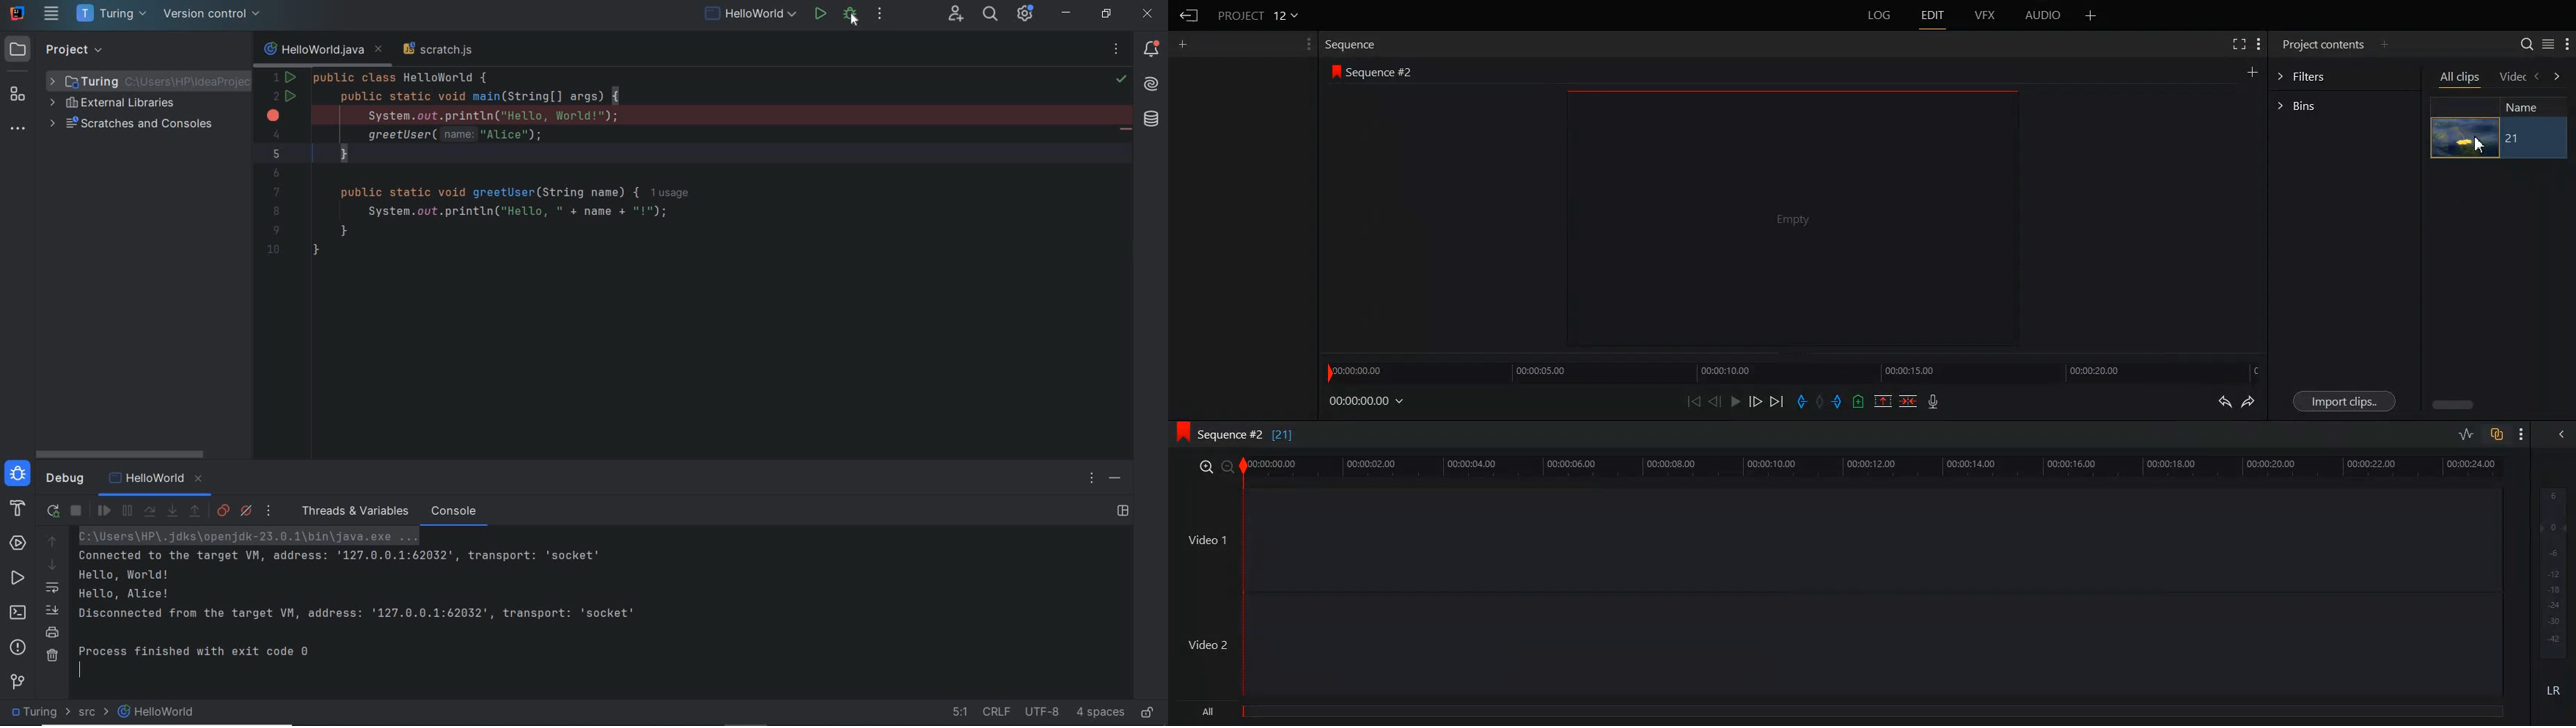 The width and height of the screenshot is (2576, 728). I want to click on Remove all mark, so click(1821, 401).